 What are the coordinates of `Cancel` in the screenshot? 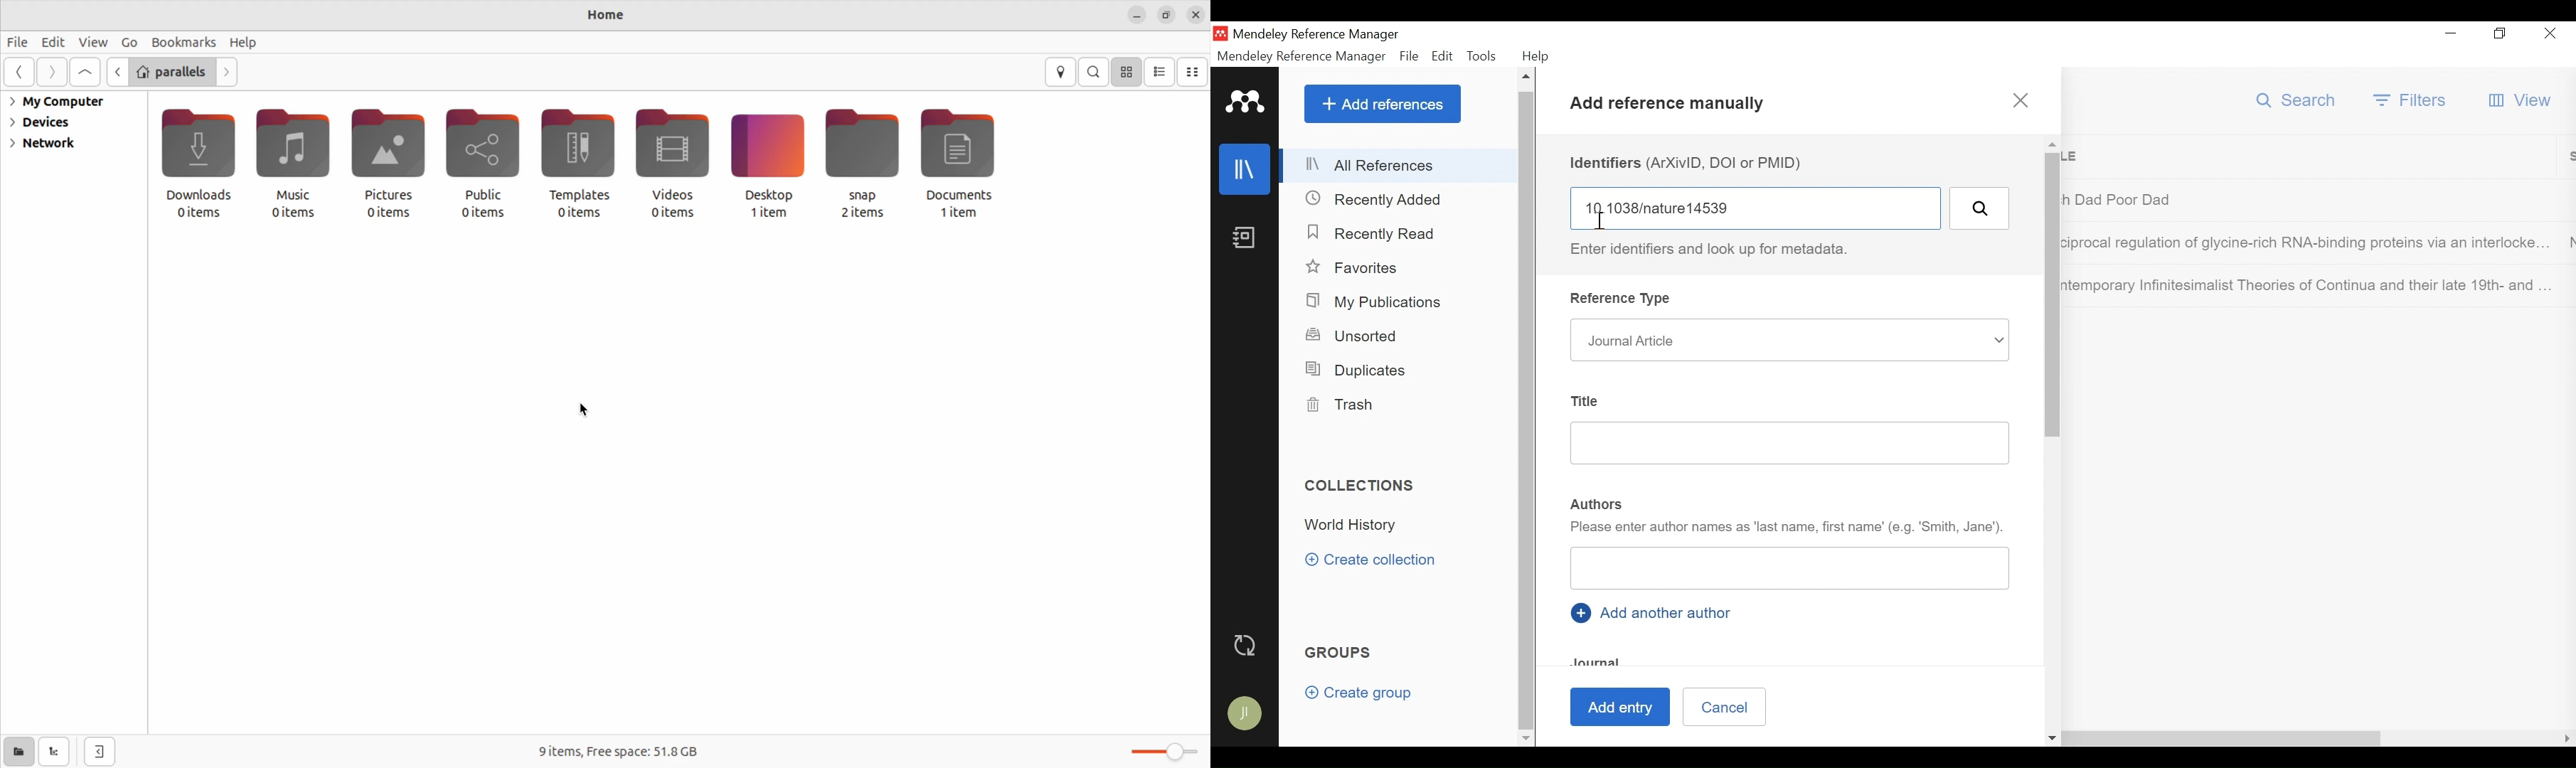 It's located at (1724, 705).